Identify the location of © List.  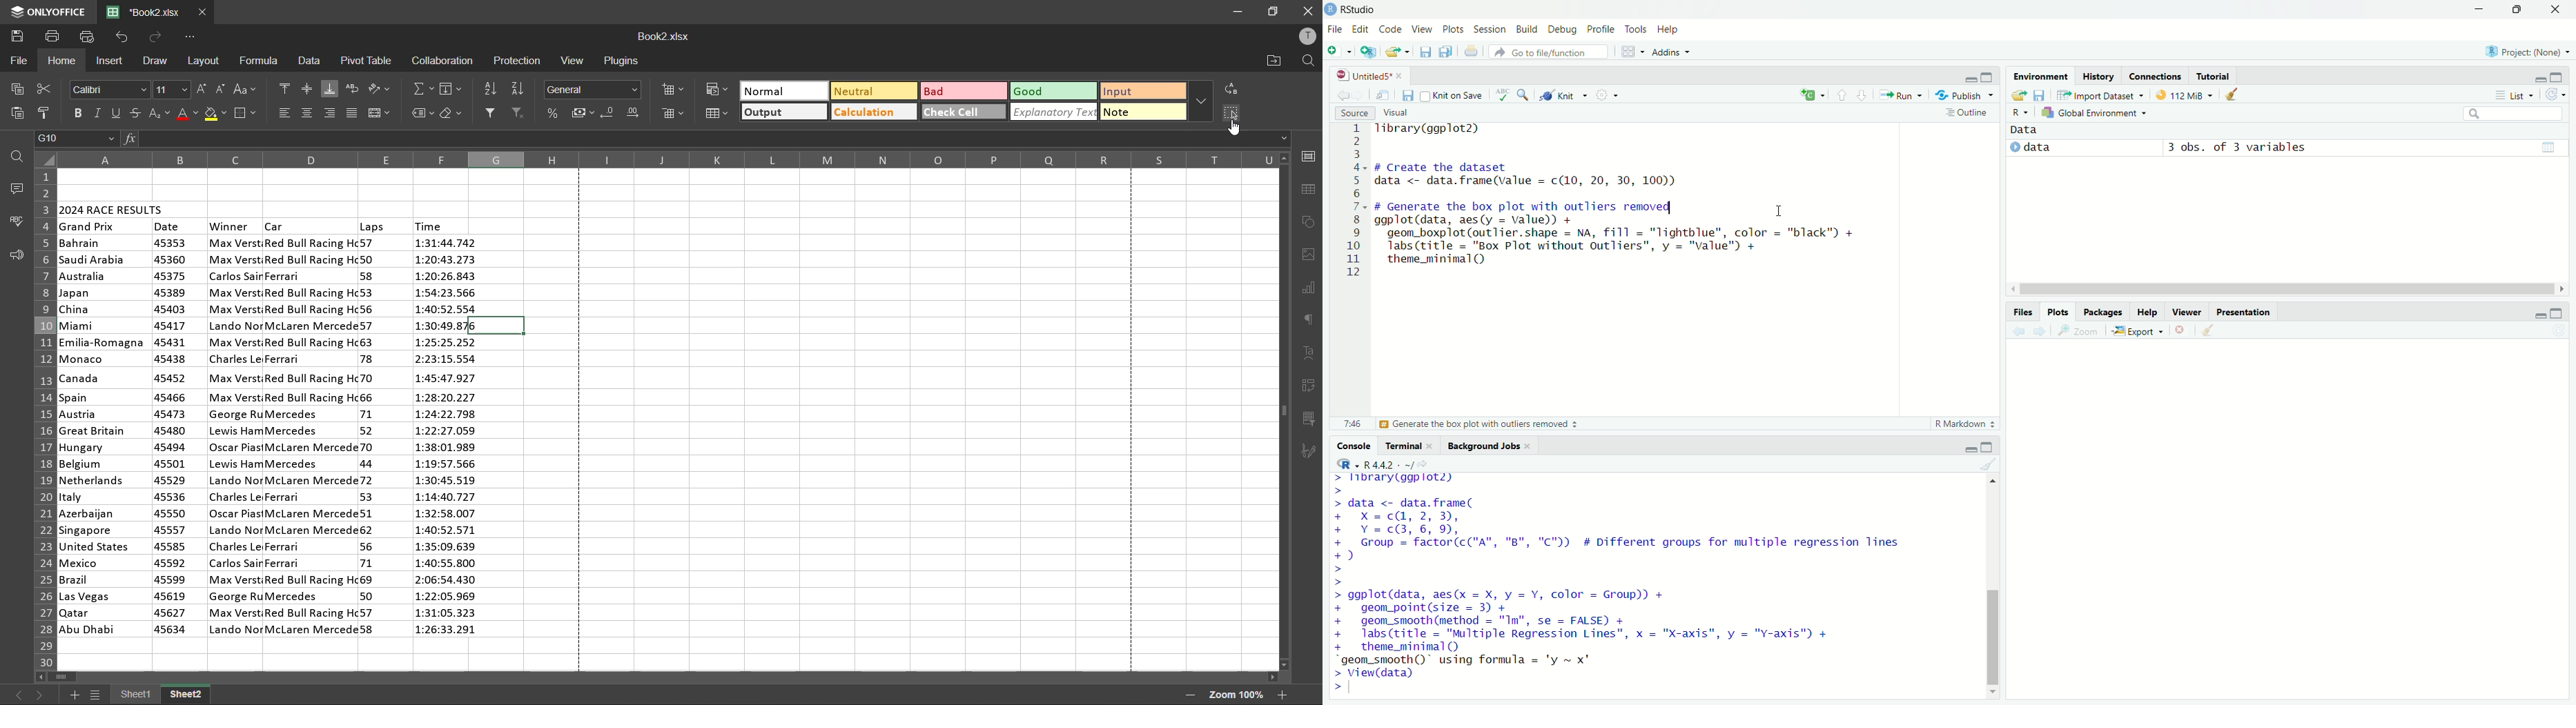
(2516, 95).